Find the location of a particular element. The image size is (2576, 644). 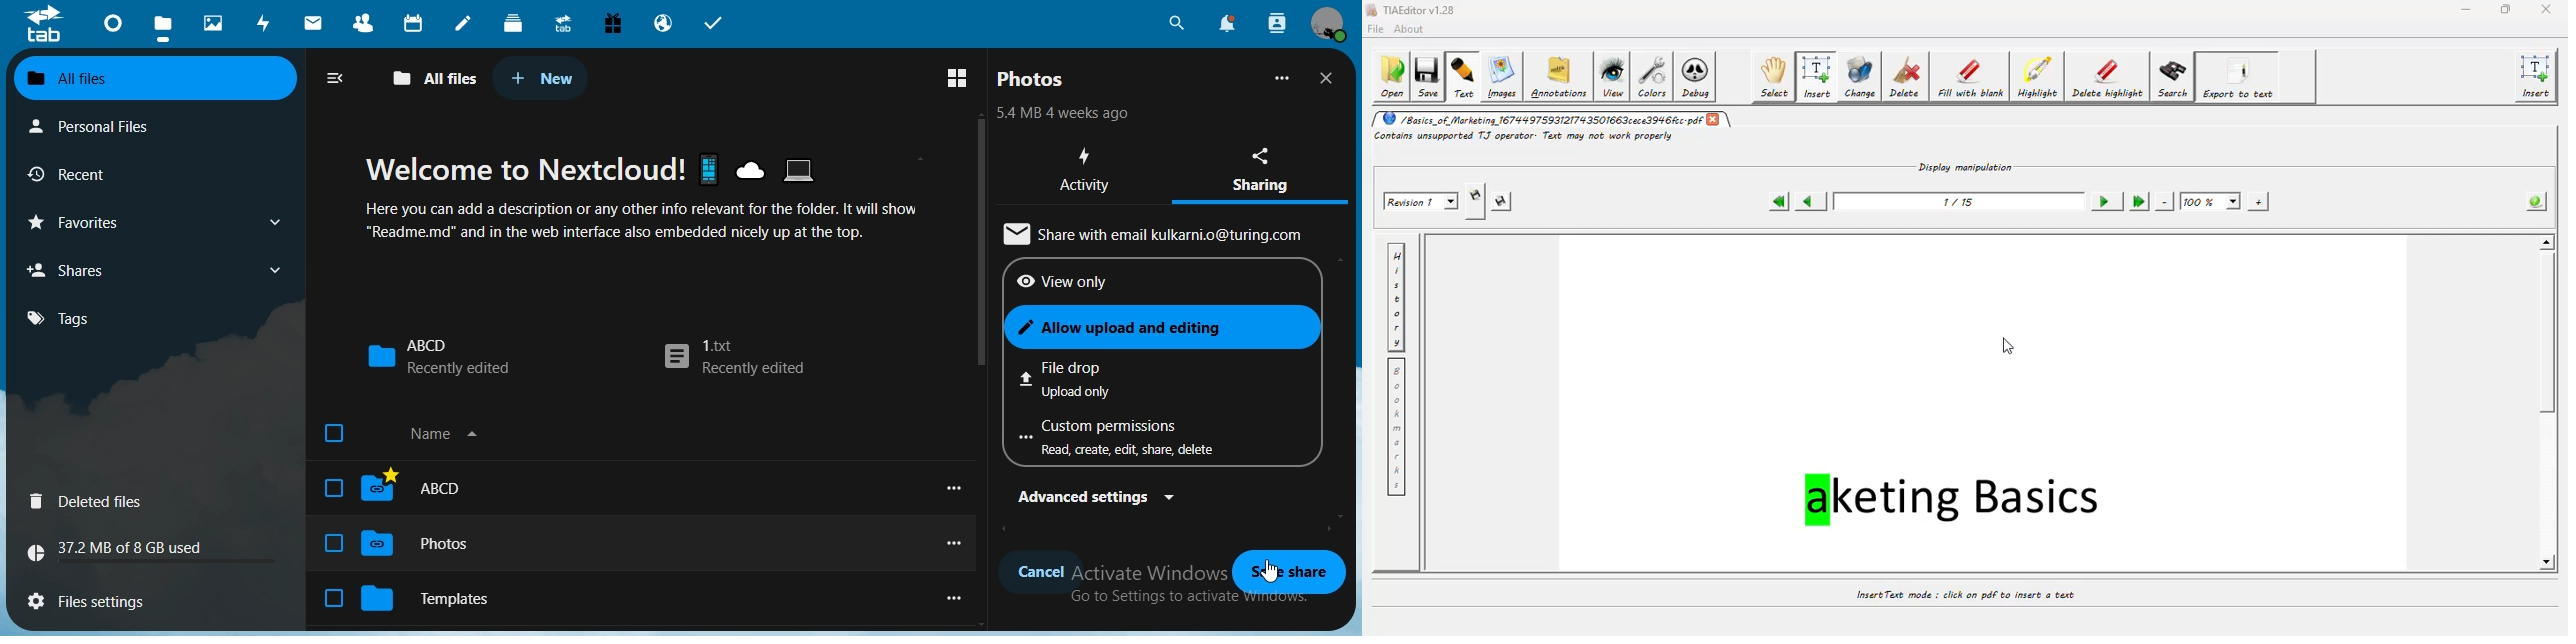

tags is located at coordinates (70, 318).